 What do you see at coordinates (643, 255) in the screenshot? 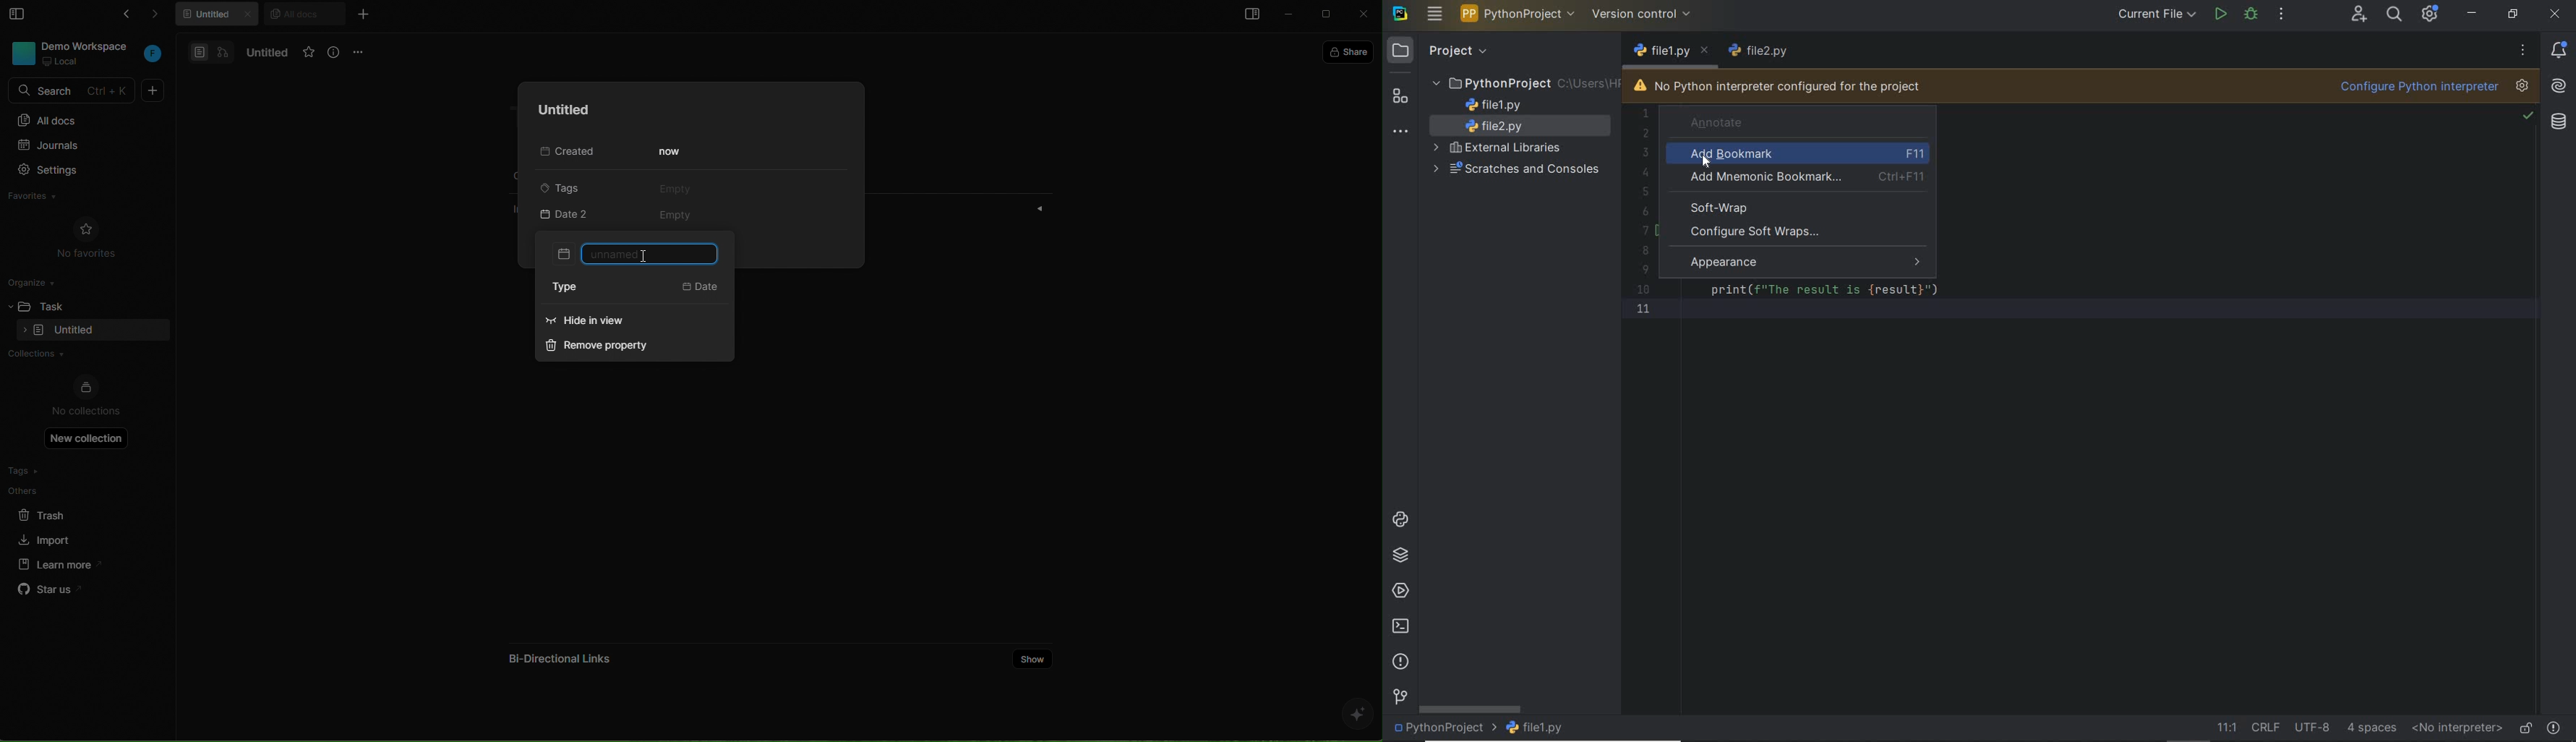
I see `cursor` at bounding box center [643, 255].